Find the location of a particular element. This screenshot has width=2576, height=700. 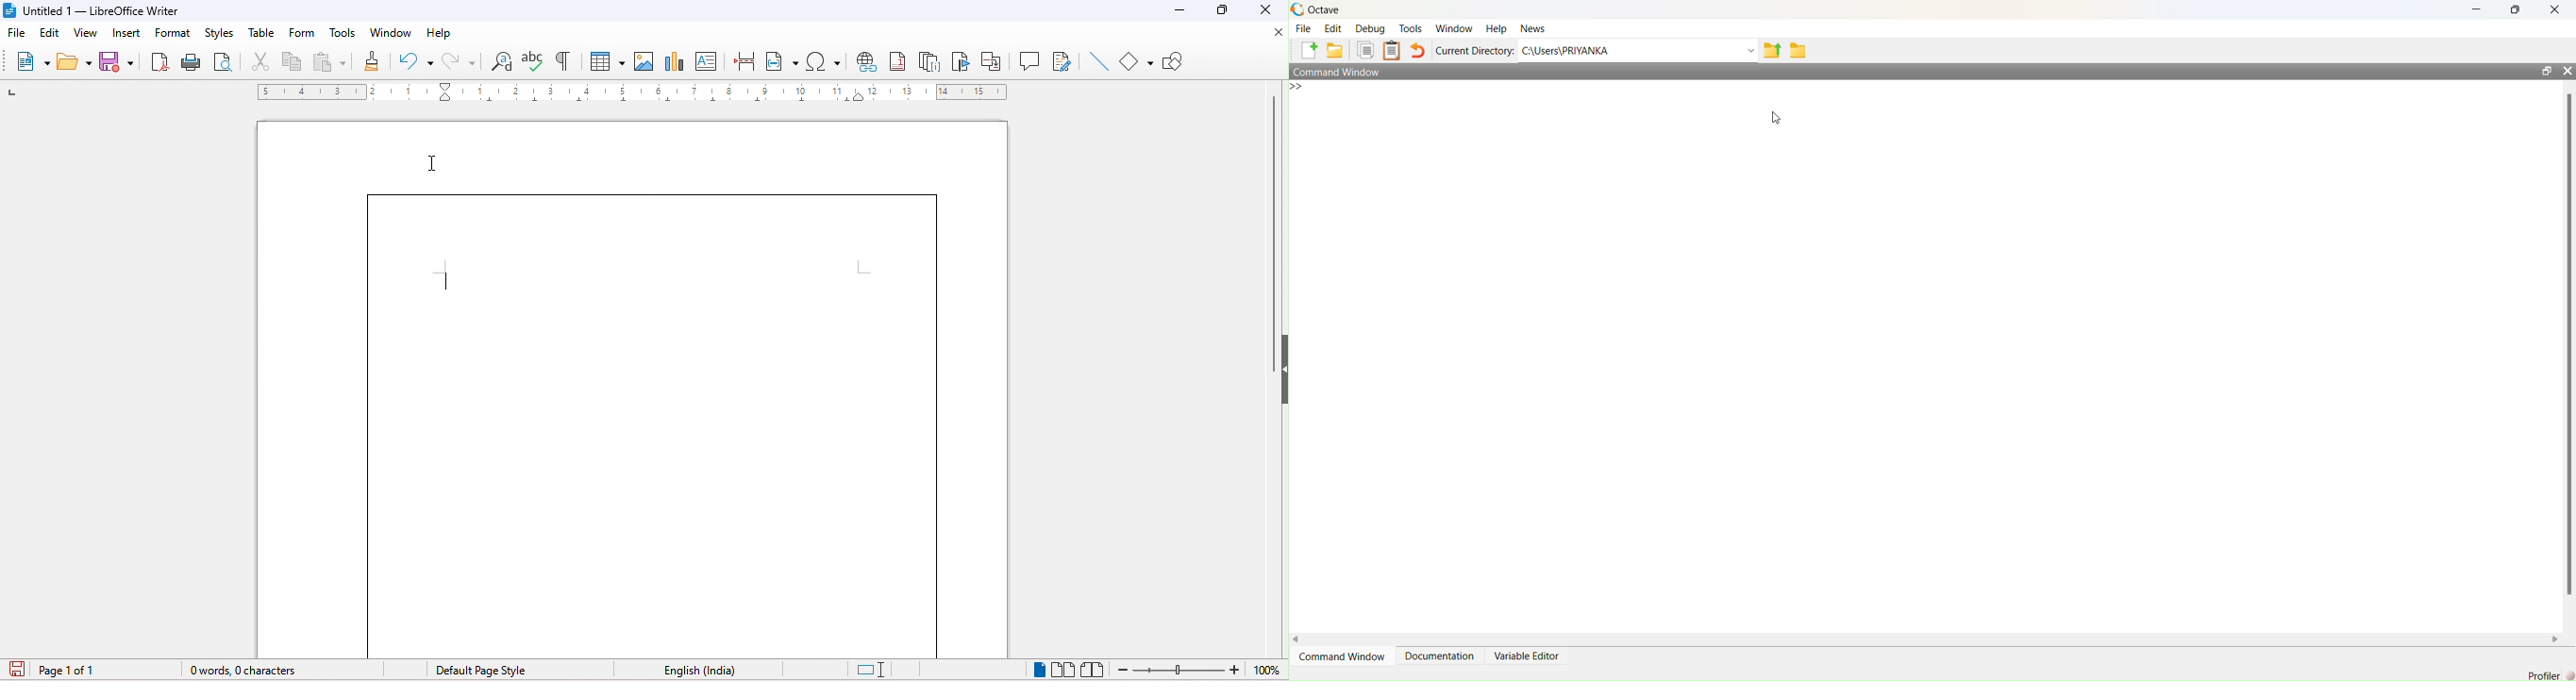

styles is located at coordinates (223, 35).